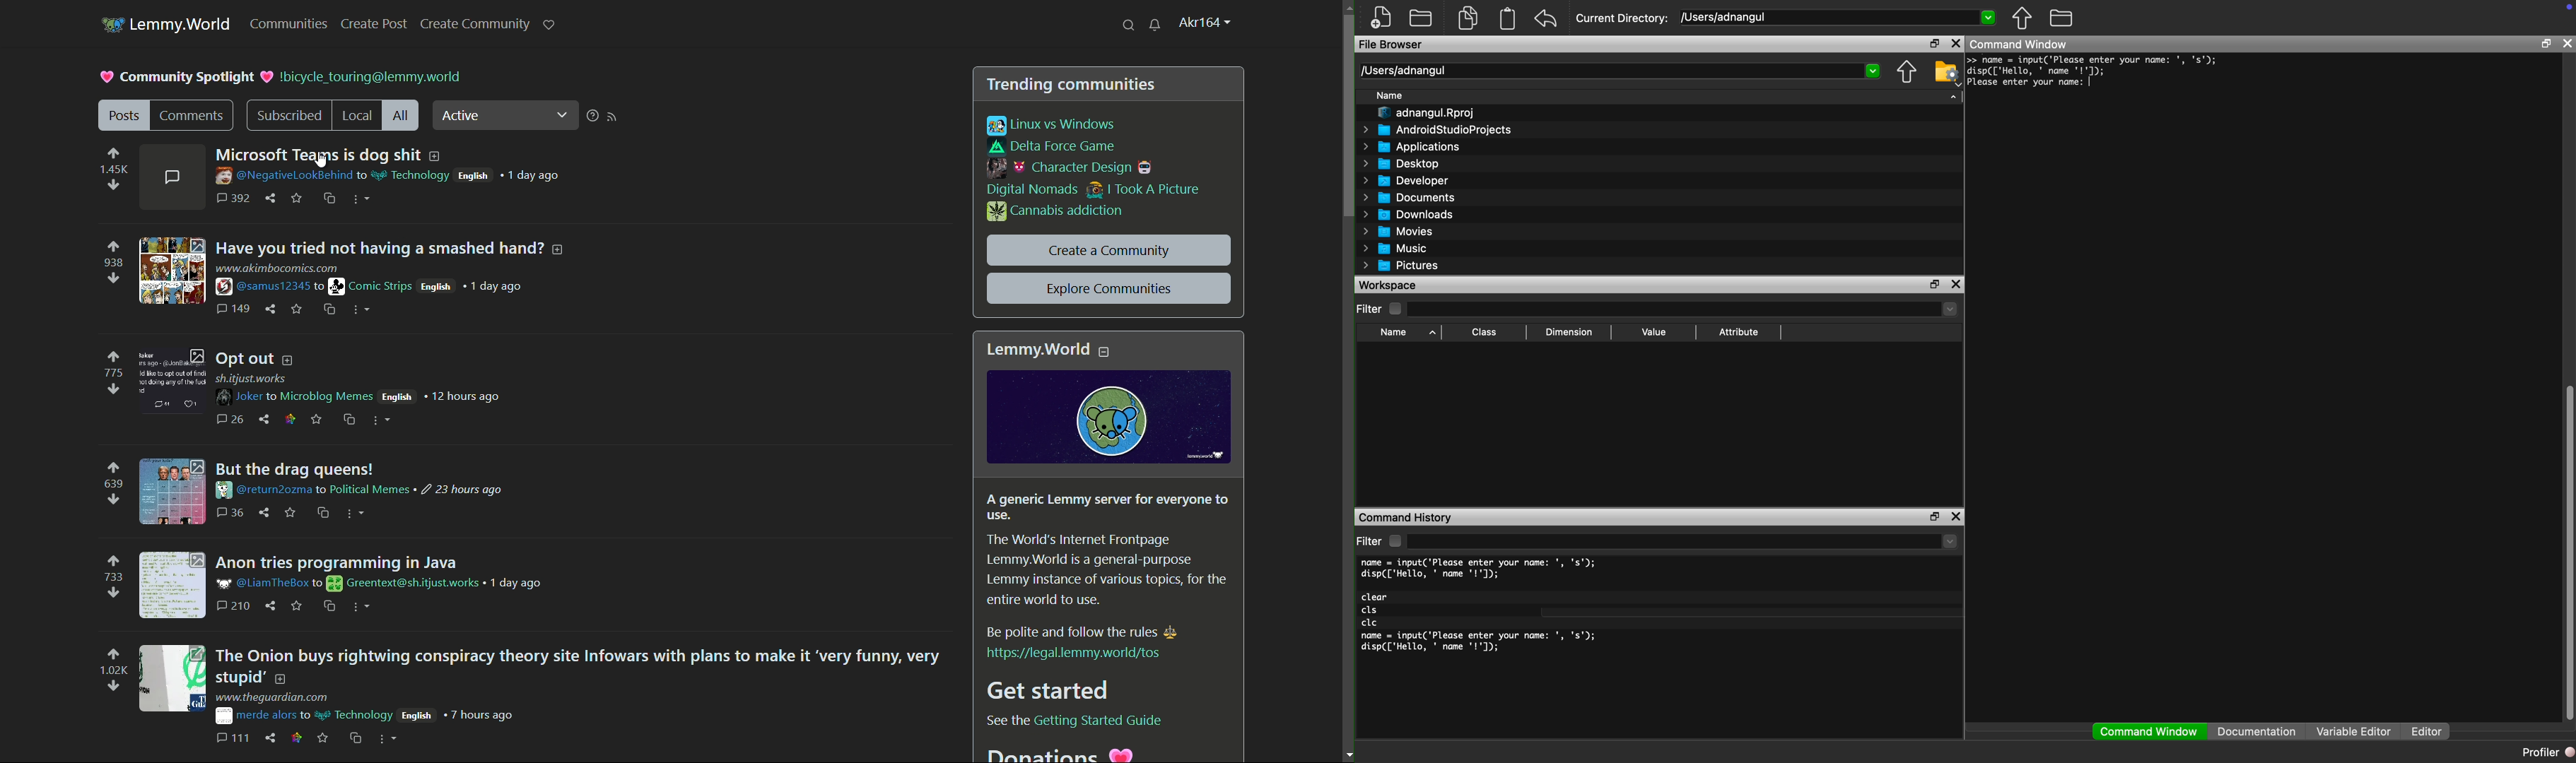  Describe the element at coordinates (387, 581) in the screenshot. I see `post details` at that location.